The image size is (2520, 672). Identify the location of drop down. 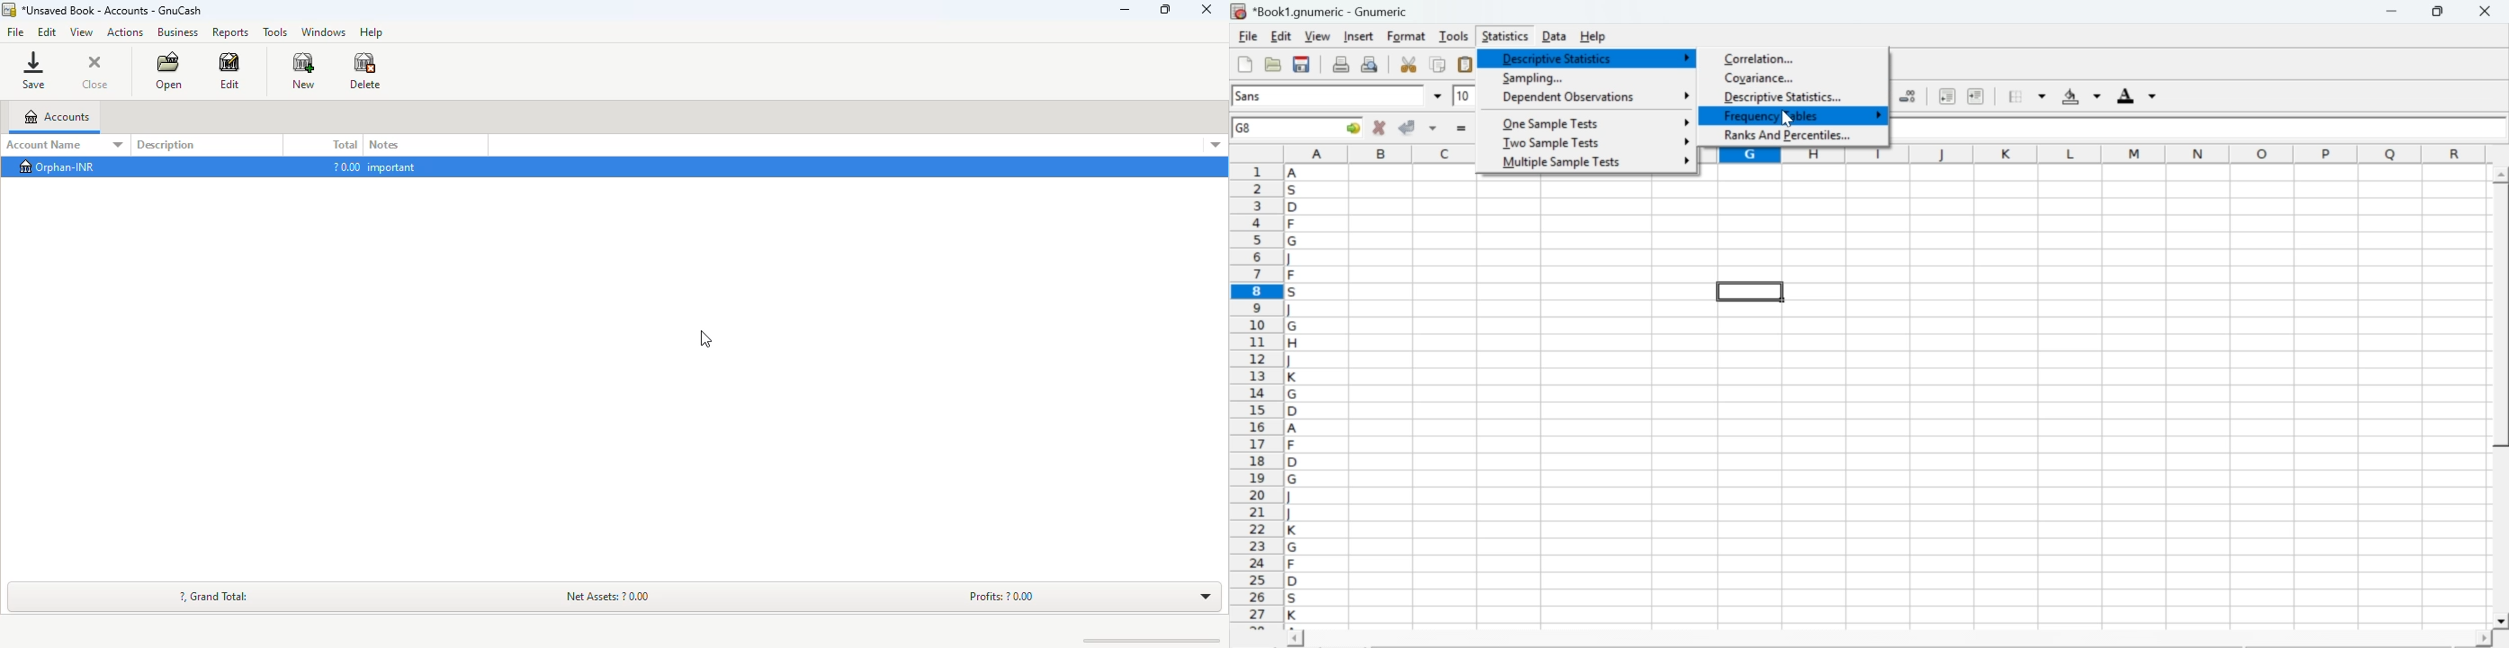
(1439, 96).